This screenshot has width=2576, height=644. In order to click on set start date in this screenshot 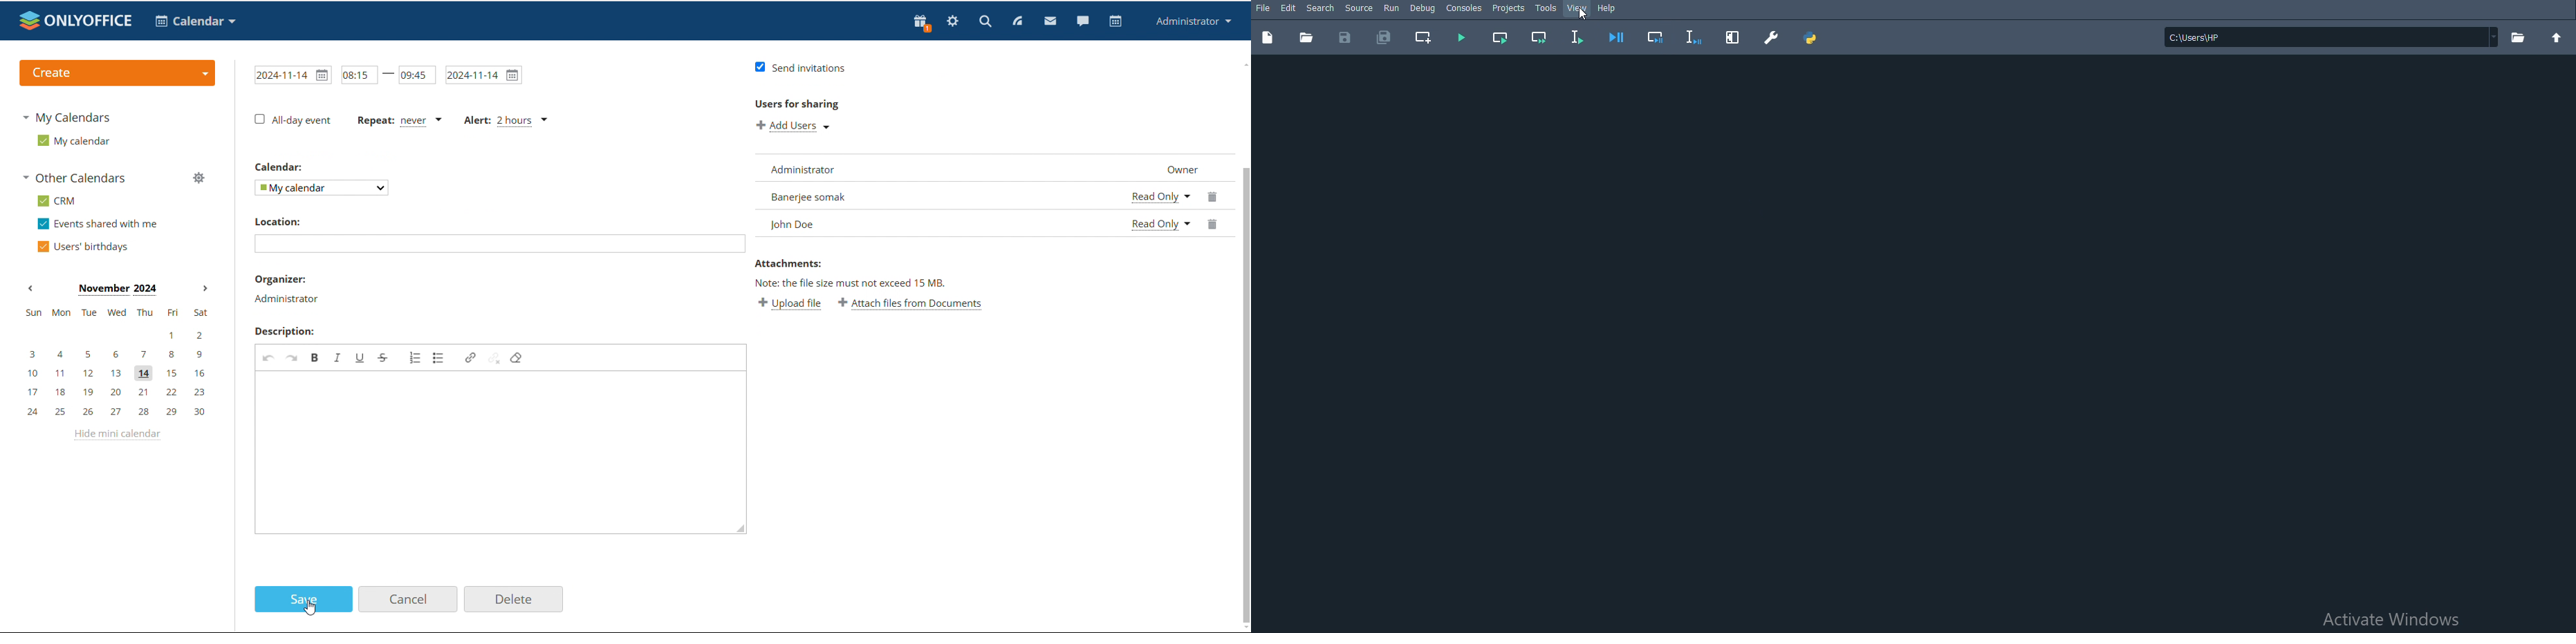, I will do `click(293, 75)`.